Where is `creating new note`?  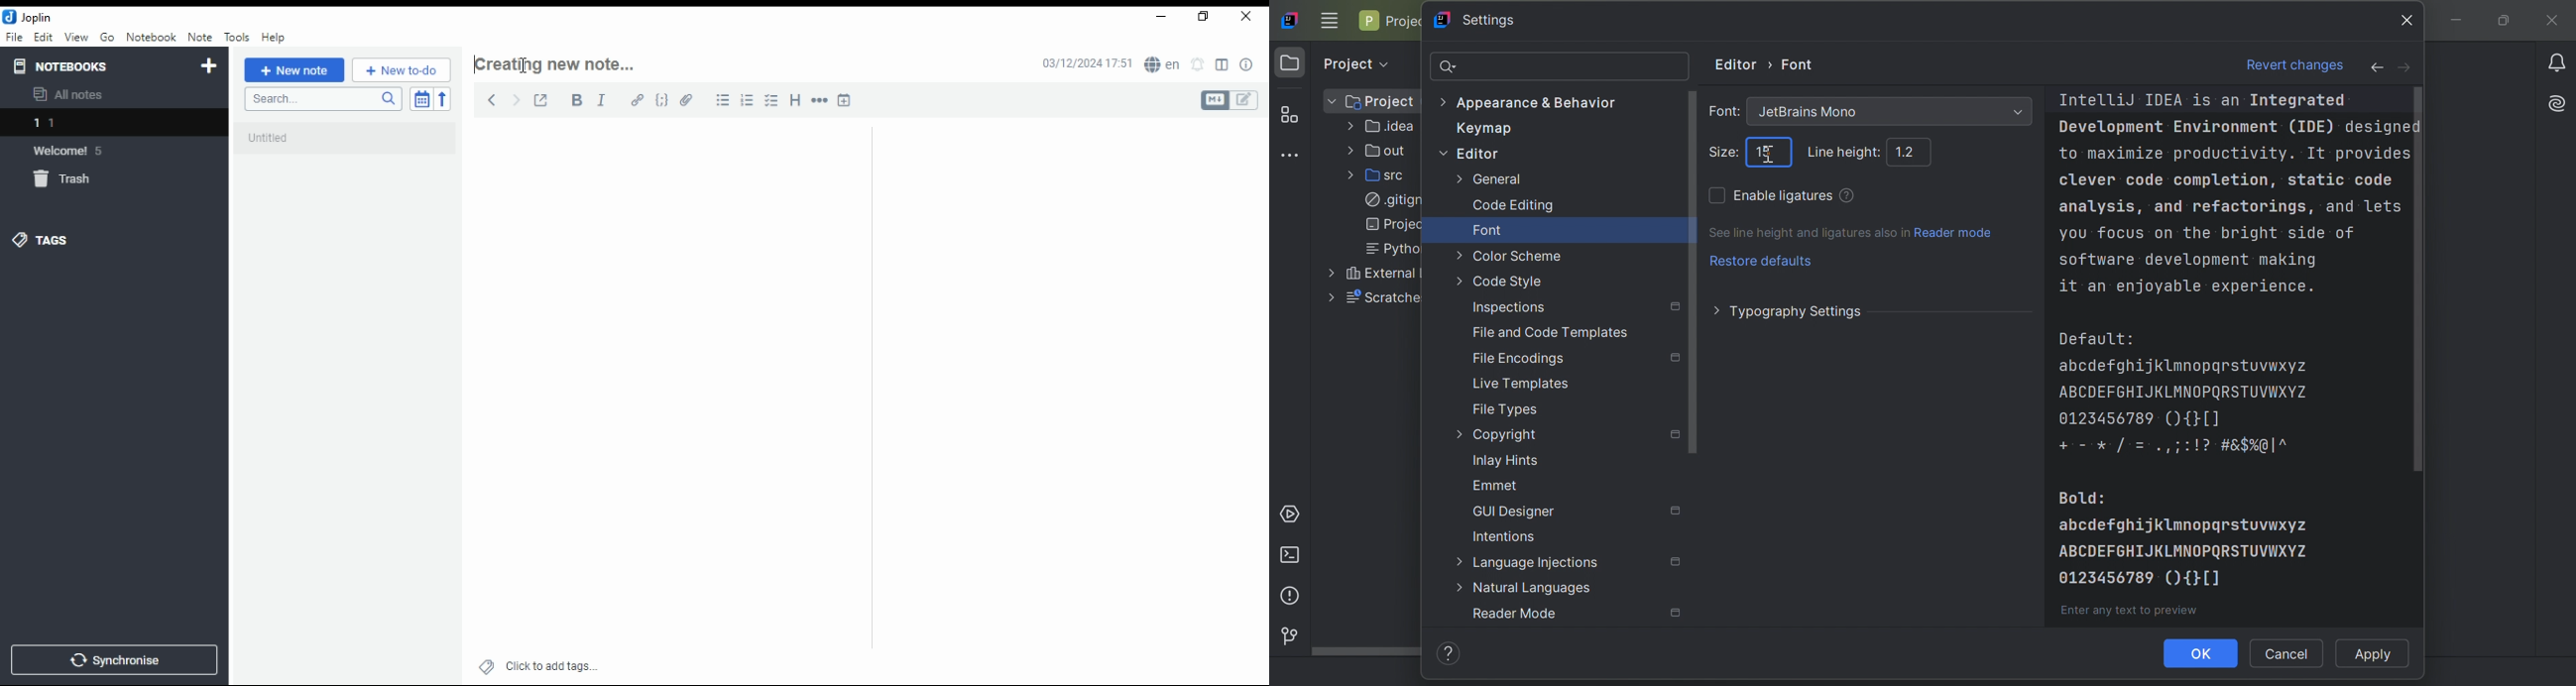 creating new note is located at coordinates (564, 62).